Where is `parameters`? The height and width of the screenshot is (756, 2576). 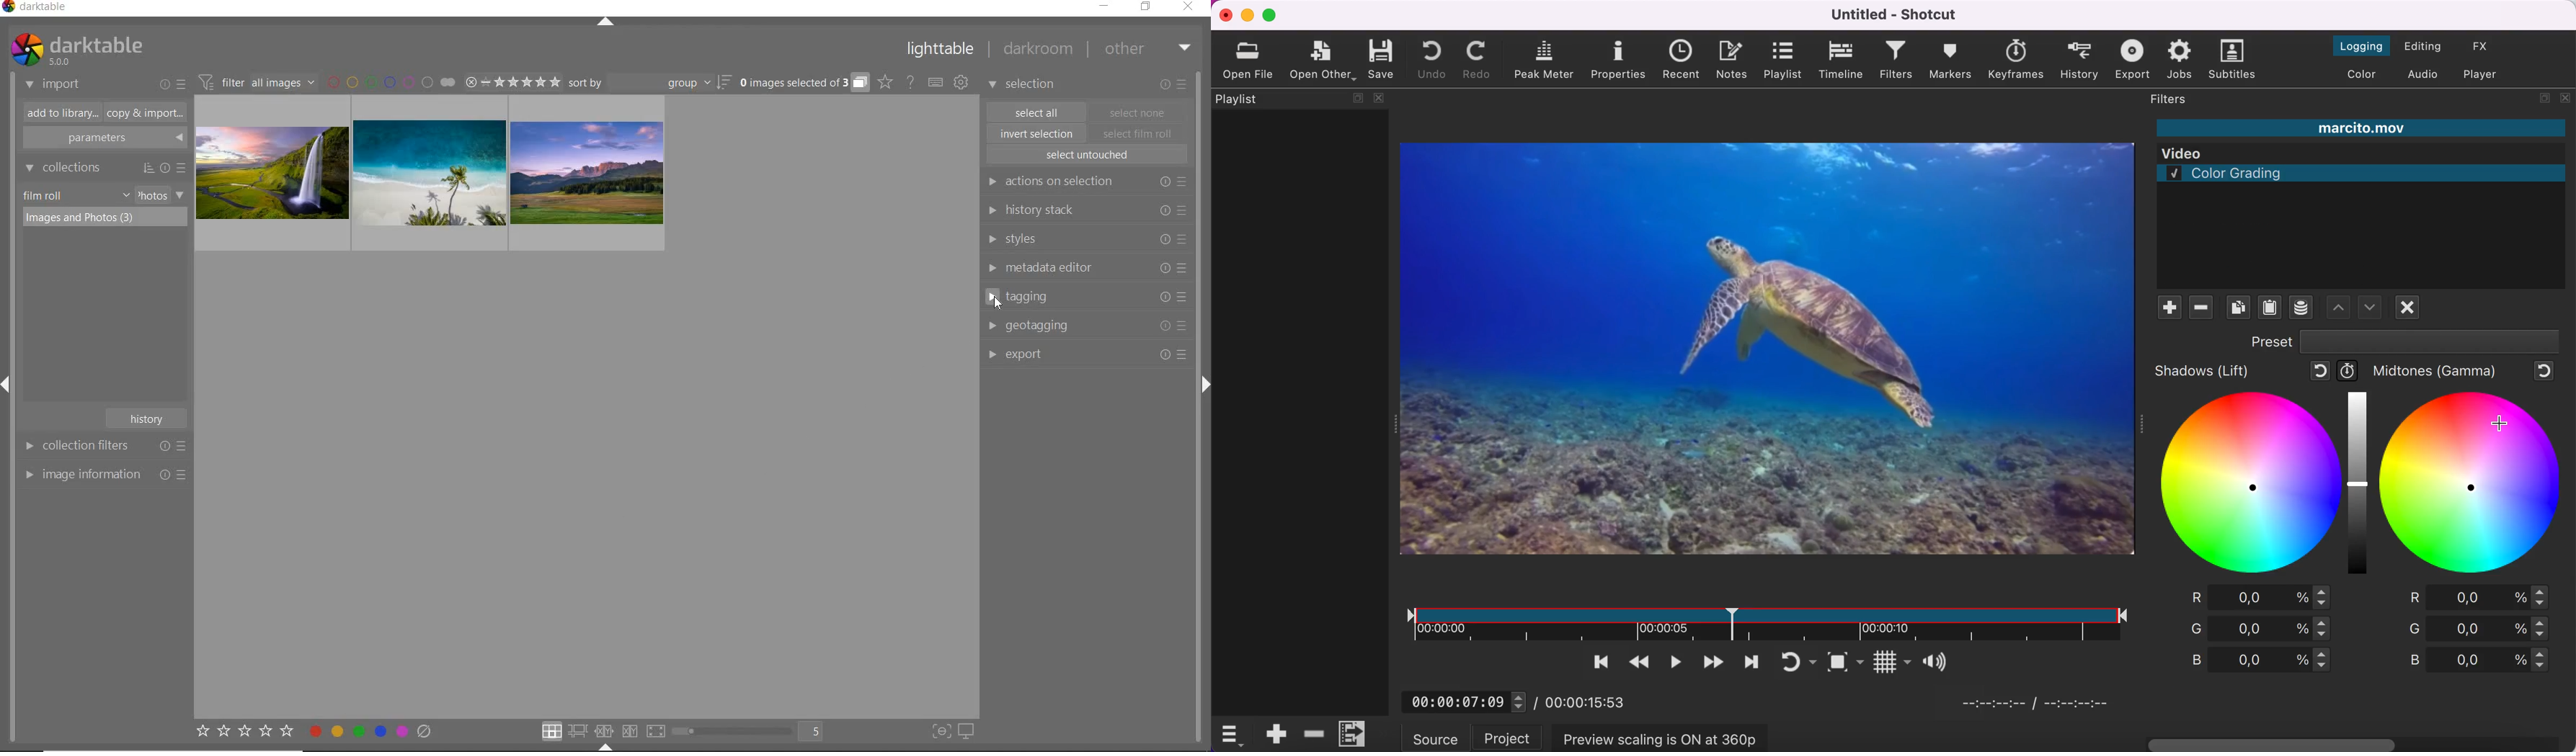 parameters is located at coordinates (103, 138).